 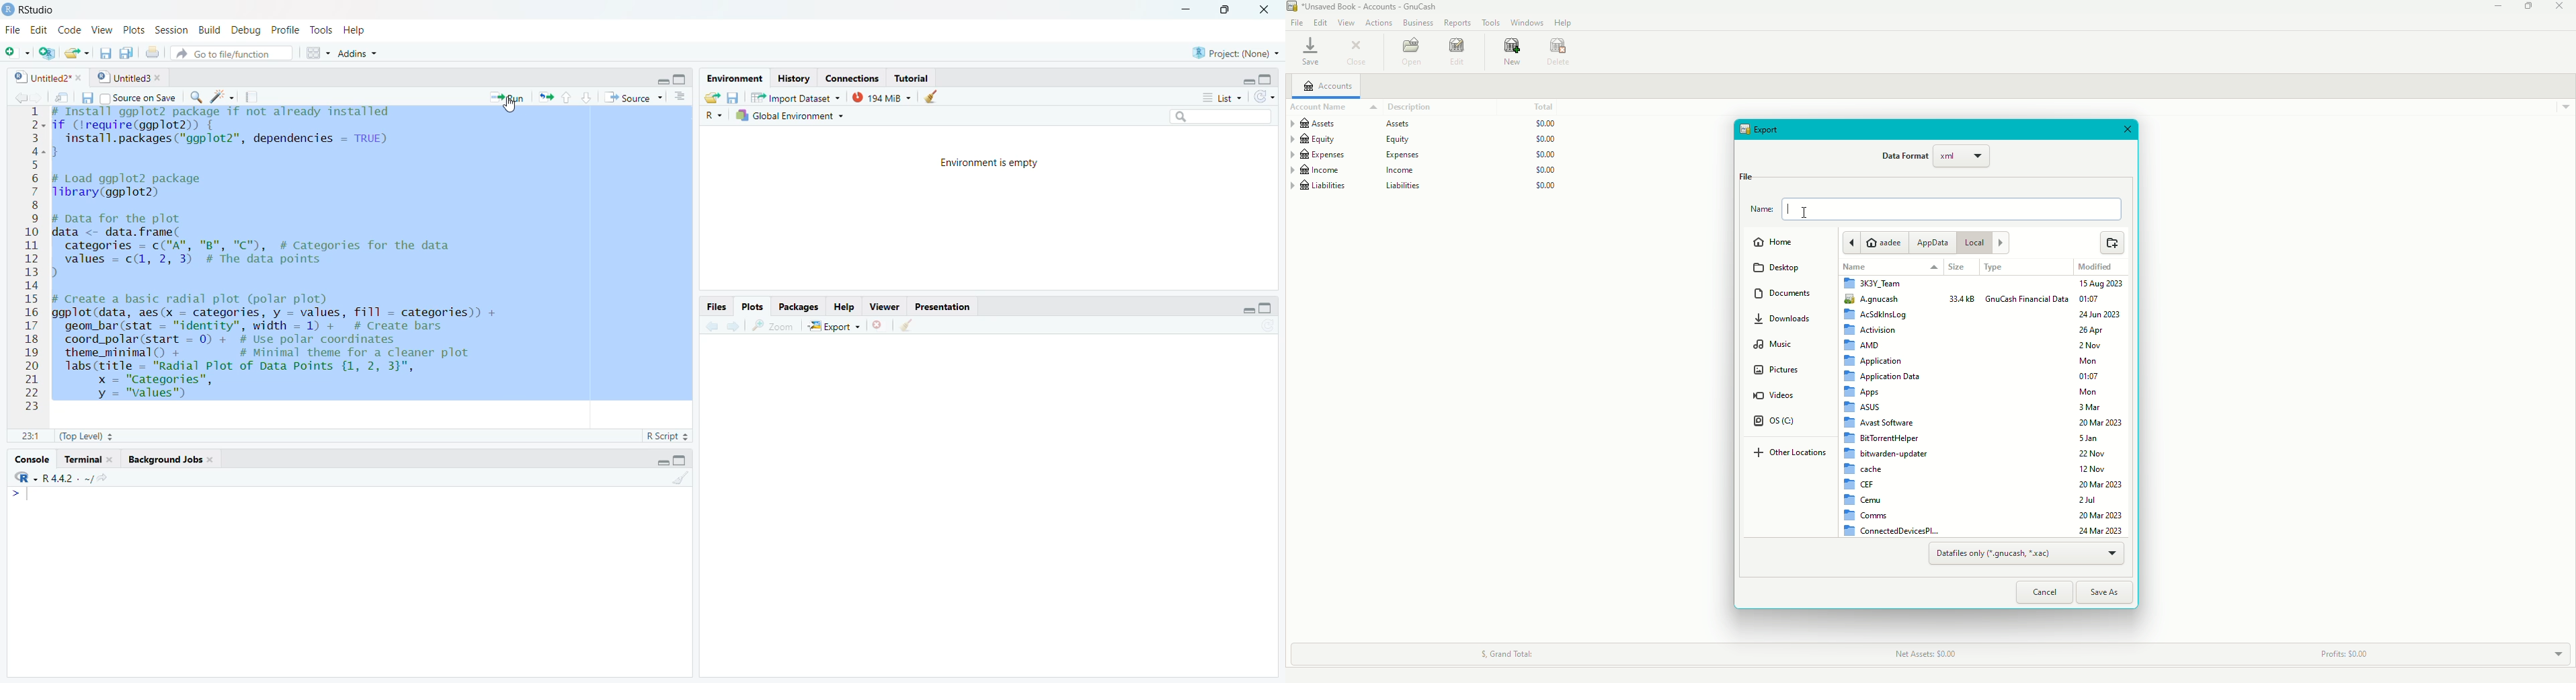 What do you see at coordinates (1263, 9) in the screenshot?
I see `Close` at bounding box center [1263, 9].